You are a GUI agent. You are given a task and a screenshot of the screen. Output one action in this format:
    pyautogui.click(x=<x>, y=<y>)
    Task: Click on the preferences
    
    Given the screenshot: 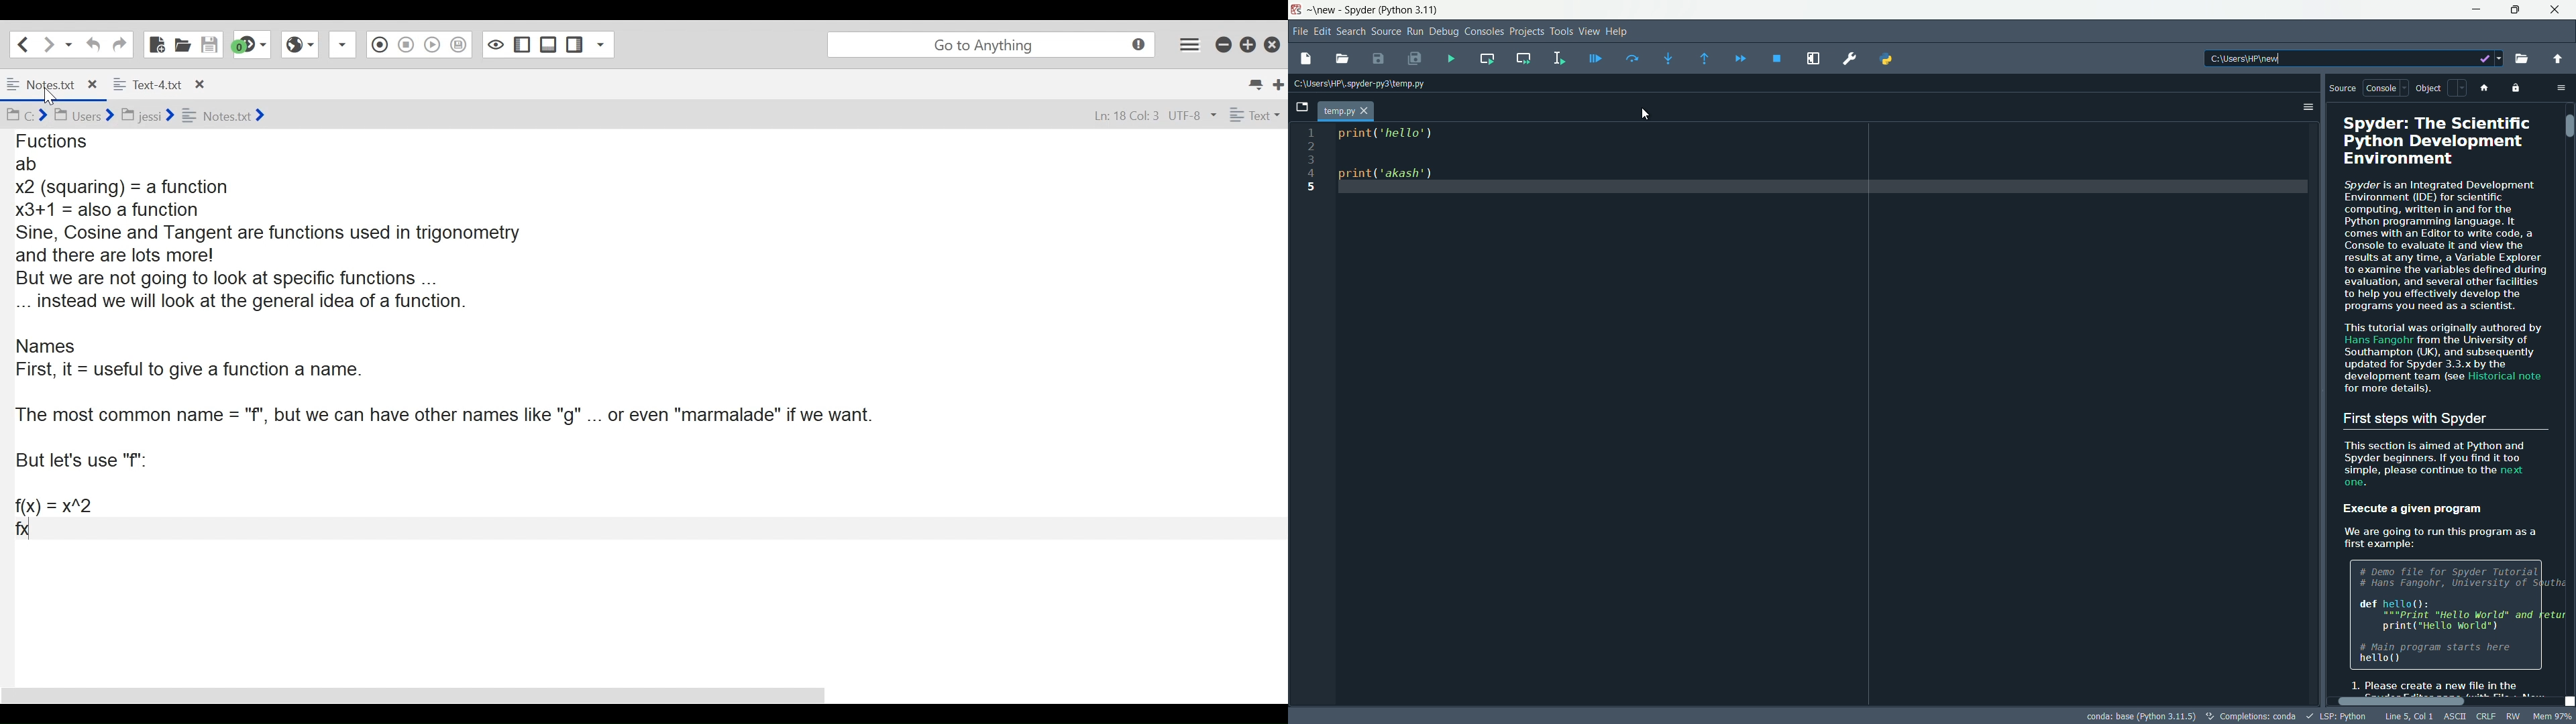 What is the action you would take?
    pyautogui.click(x=1849, y=58)
    